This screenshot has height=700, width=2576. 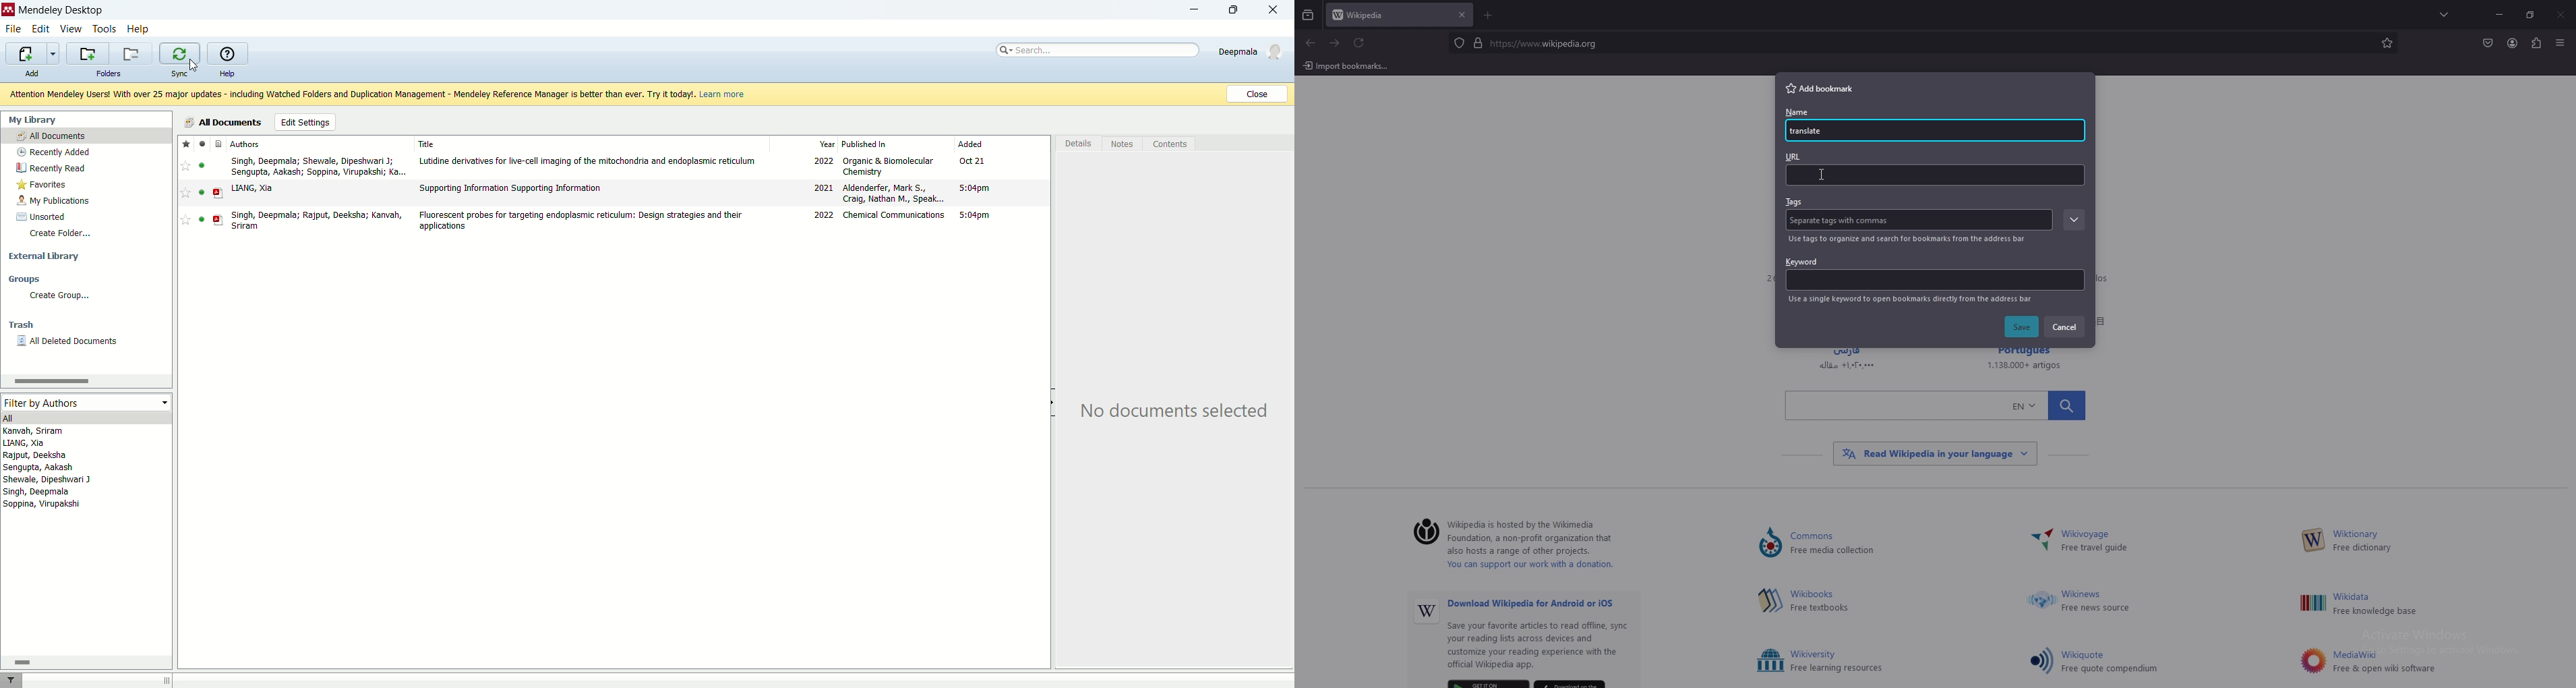 What do you see at coordinates (1127, 143) in the screenshot?
I see `notes` at bounding box center [1127, 143].